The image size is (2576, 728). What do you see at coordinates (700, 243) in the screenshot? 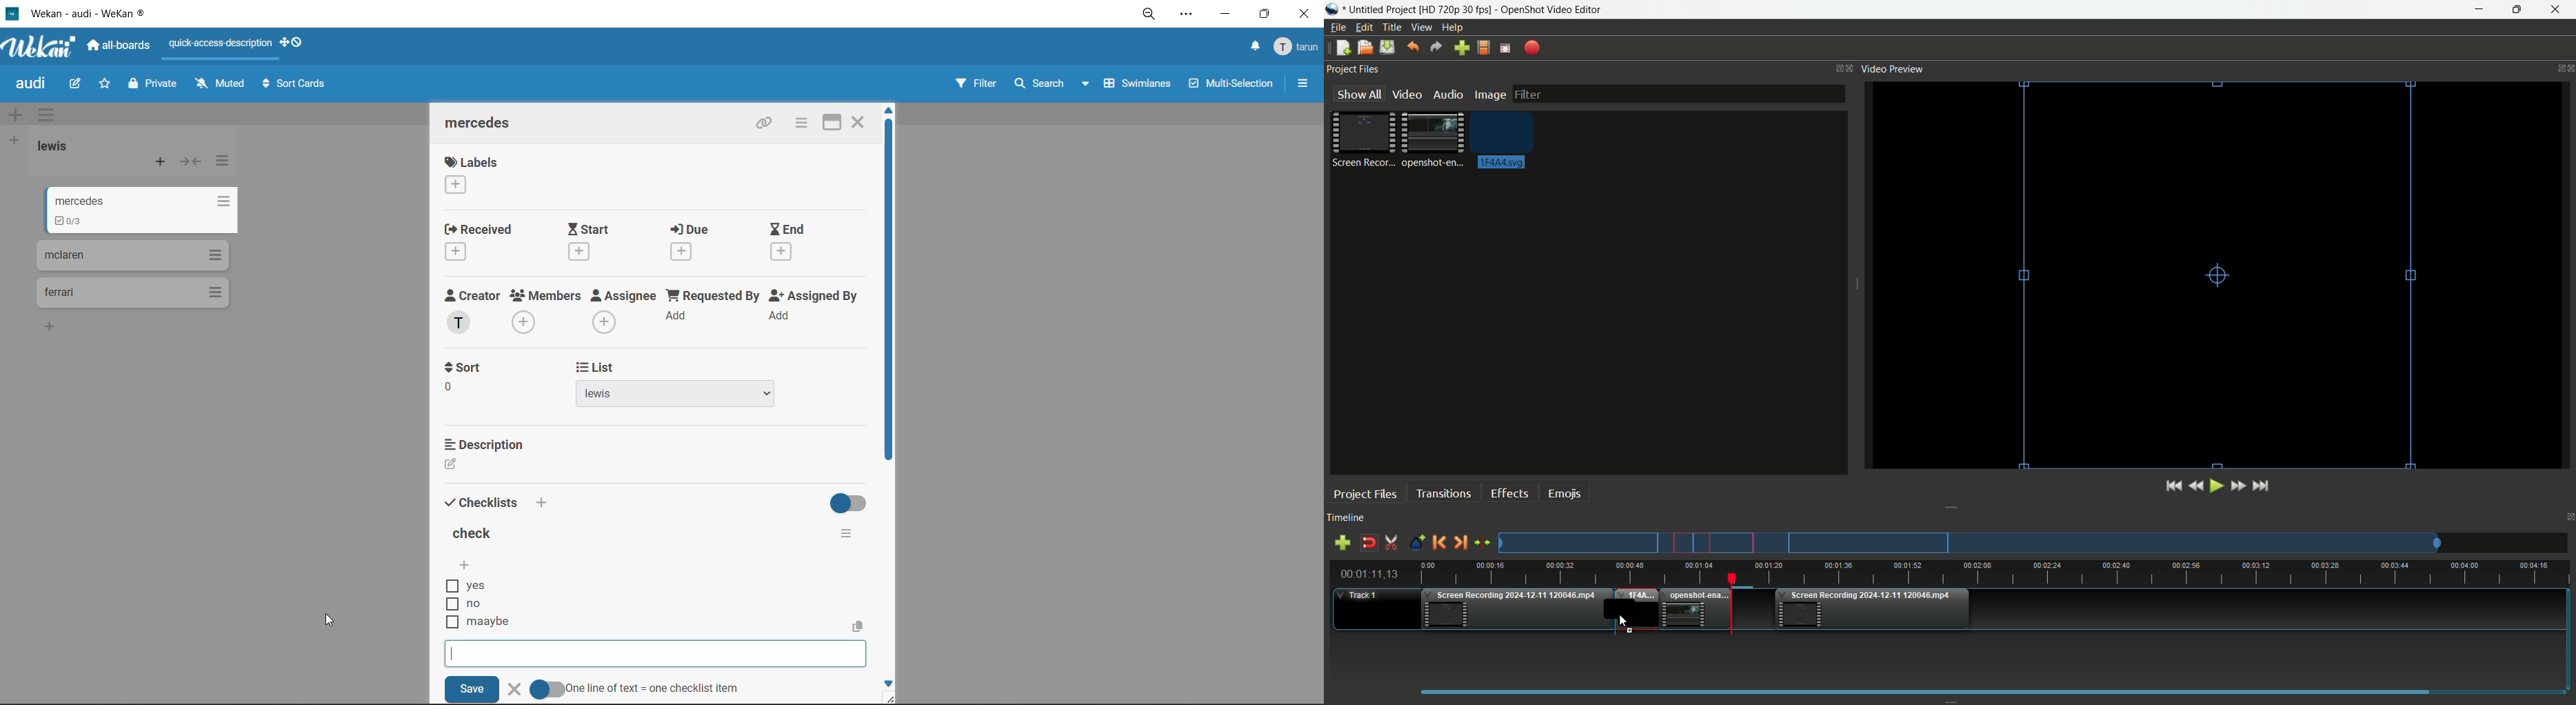
I see `due` at bounding box center [700, 243].